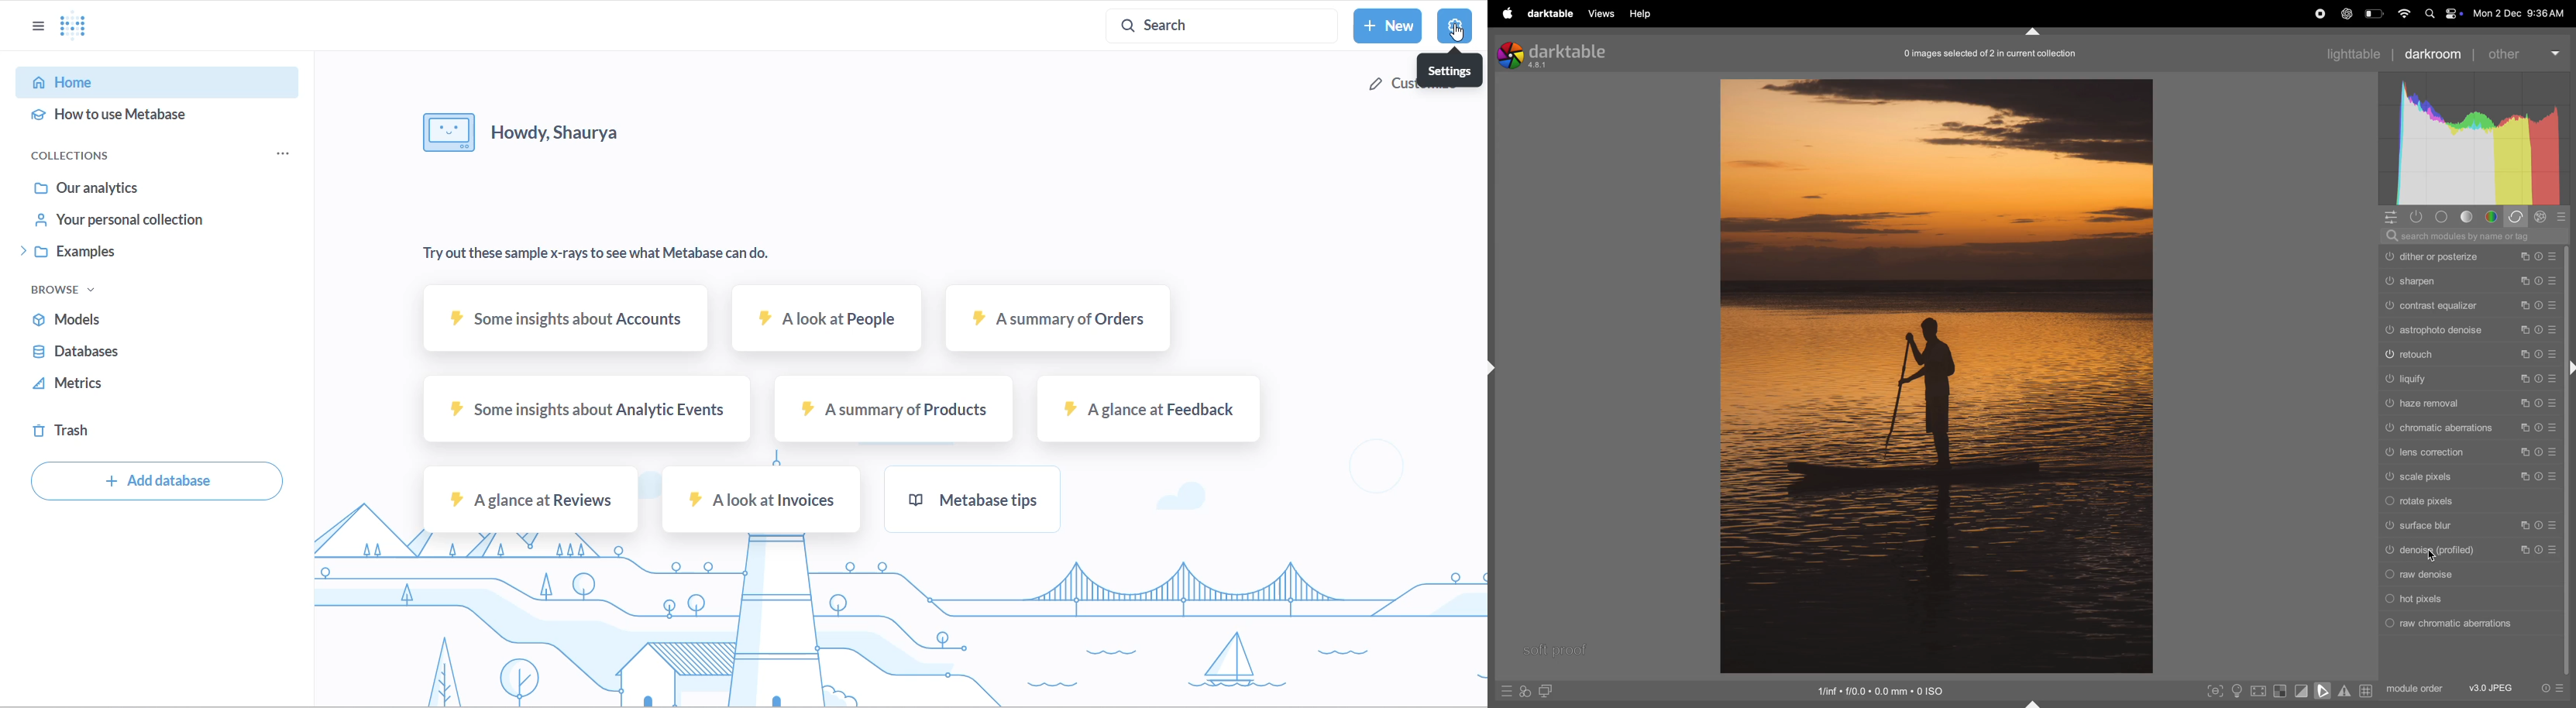  What do you see at coordinates (1147, 410) in the screenshot?
I see `A glance at feedback sample` at bounding box center [1147, 410].